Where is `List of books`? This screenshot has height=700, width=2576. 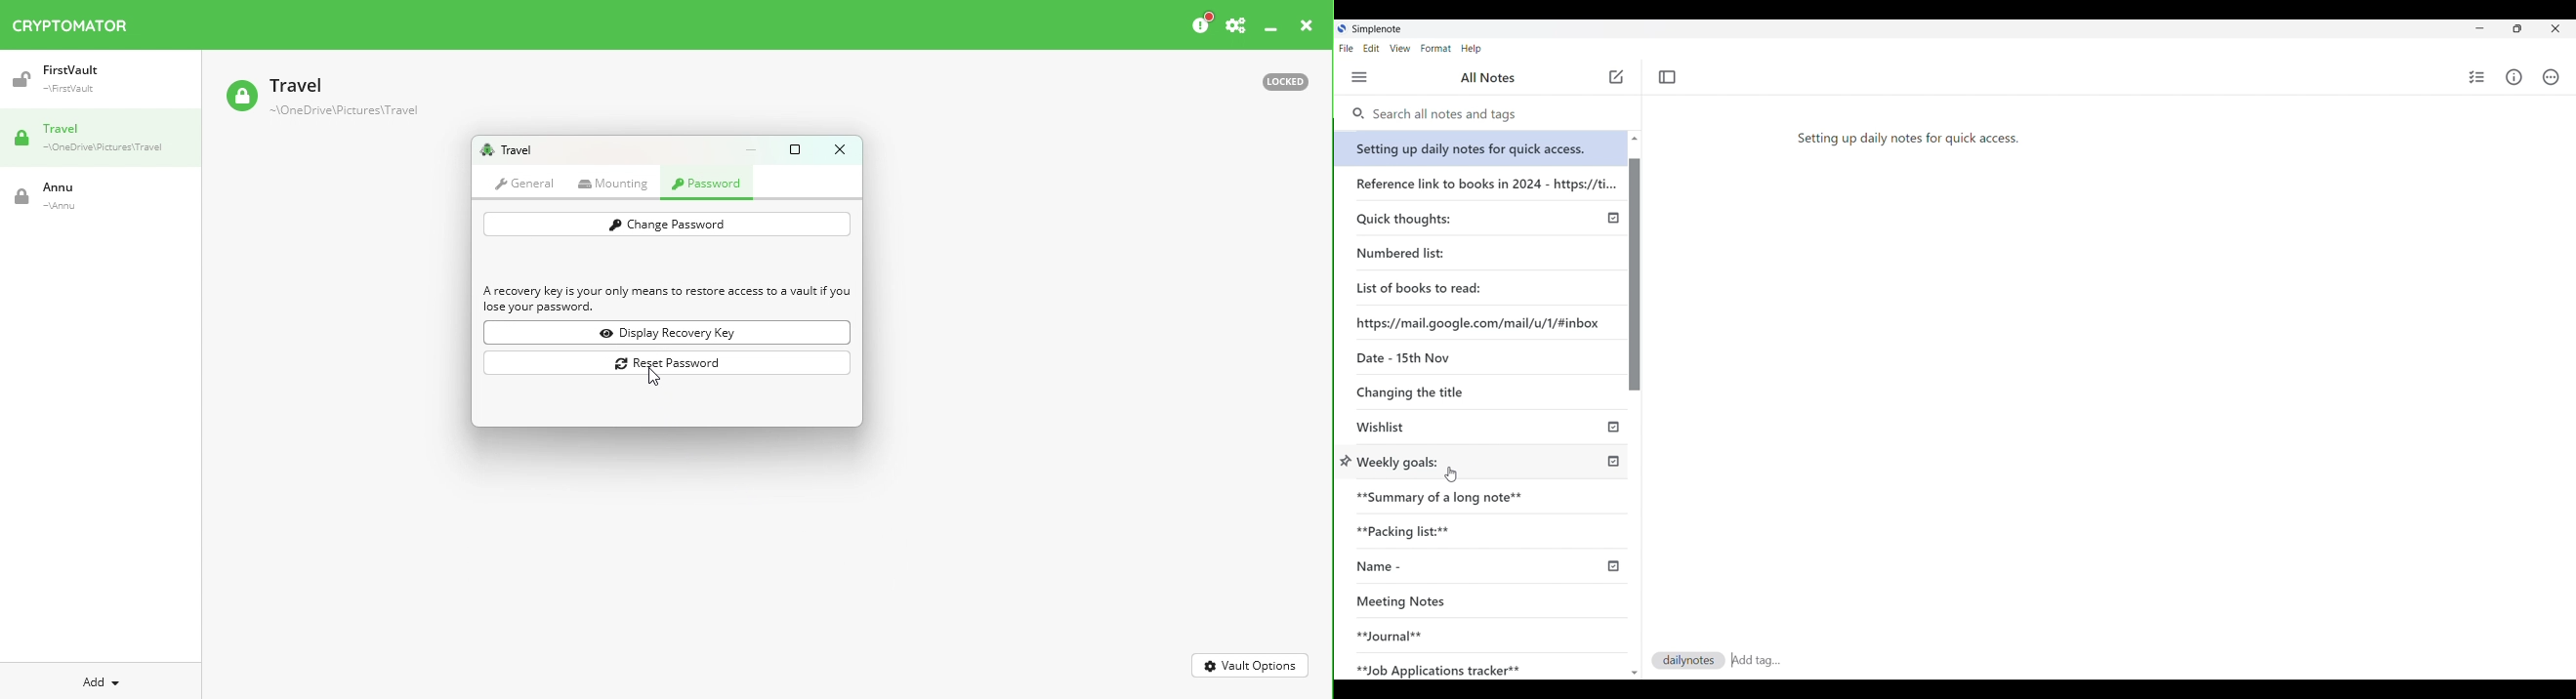 List of books is located at coordinates (1420, 286).